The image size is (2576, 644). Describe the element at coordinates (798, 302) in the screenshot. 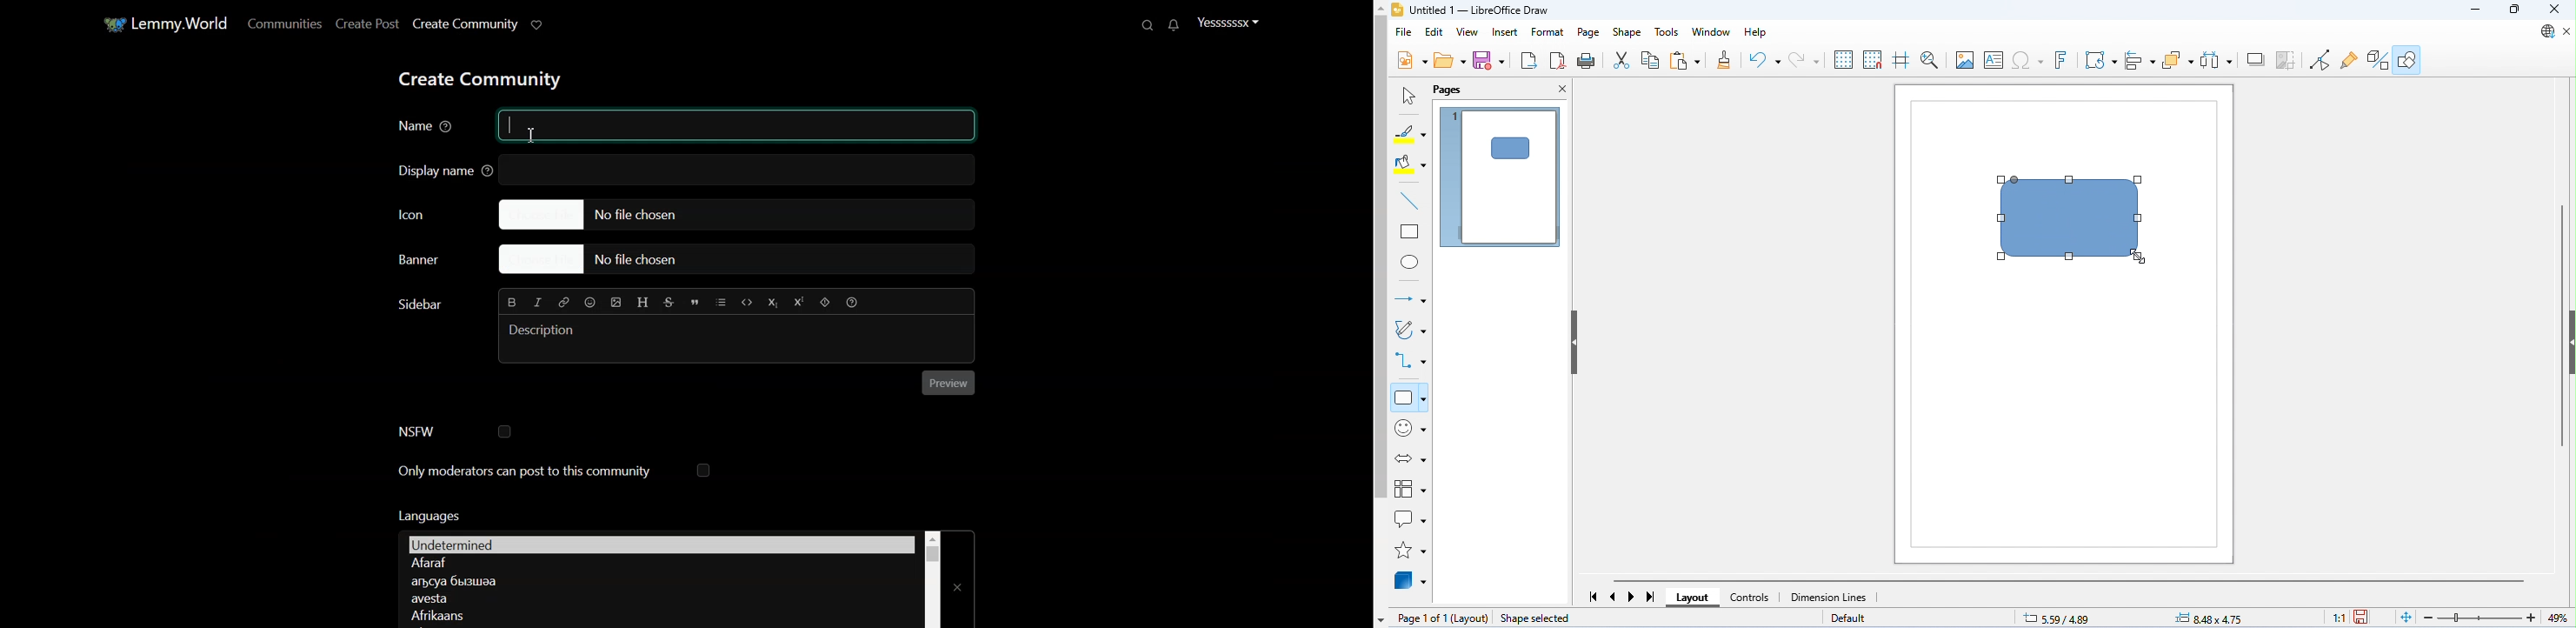

I see `Superscript` at that location.